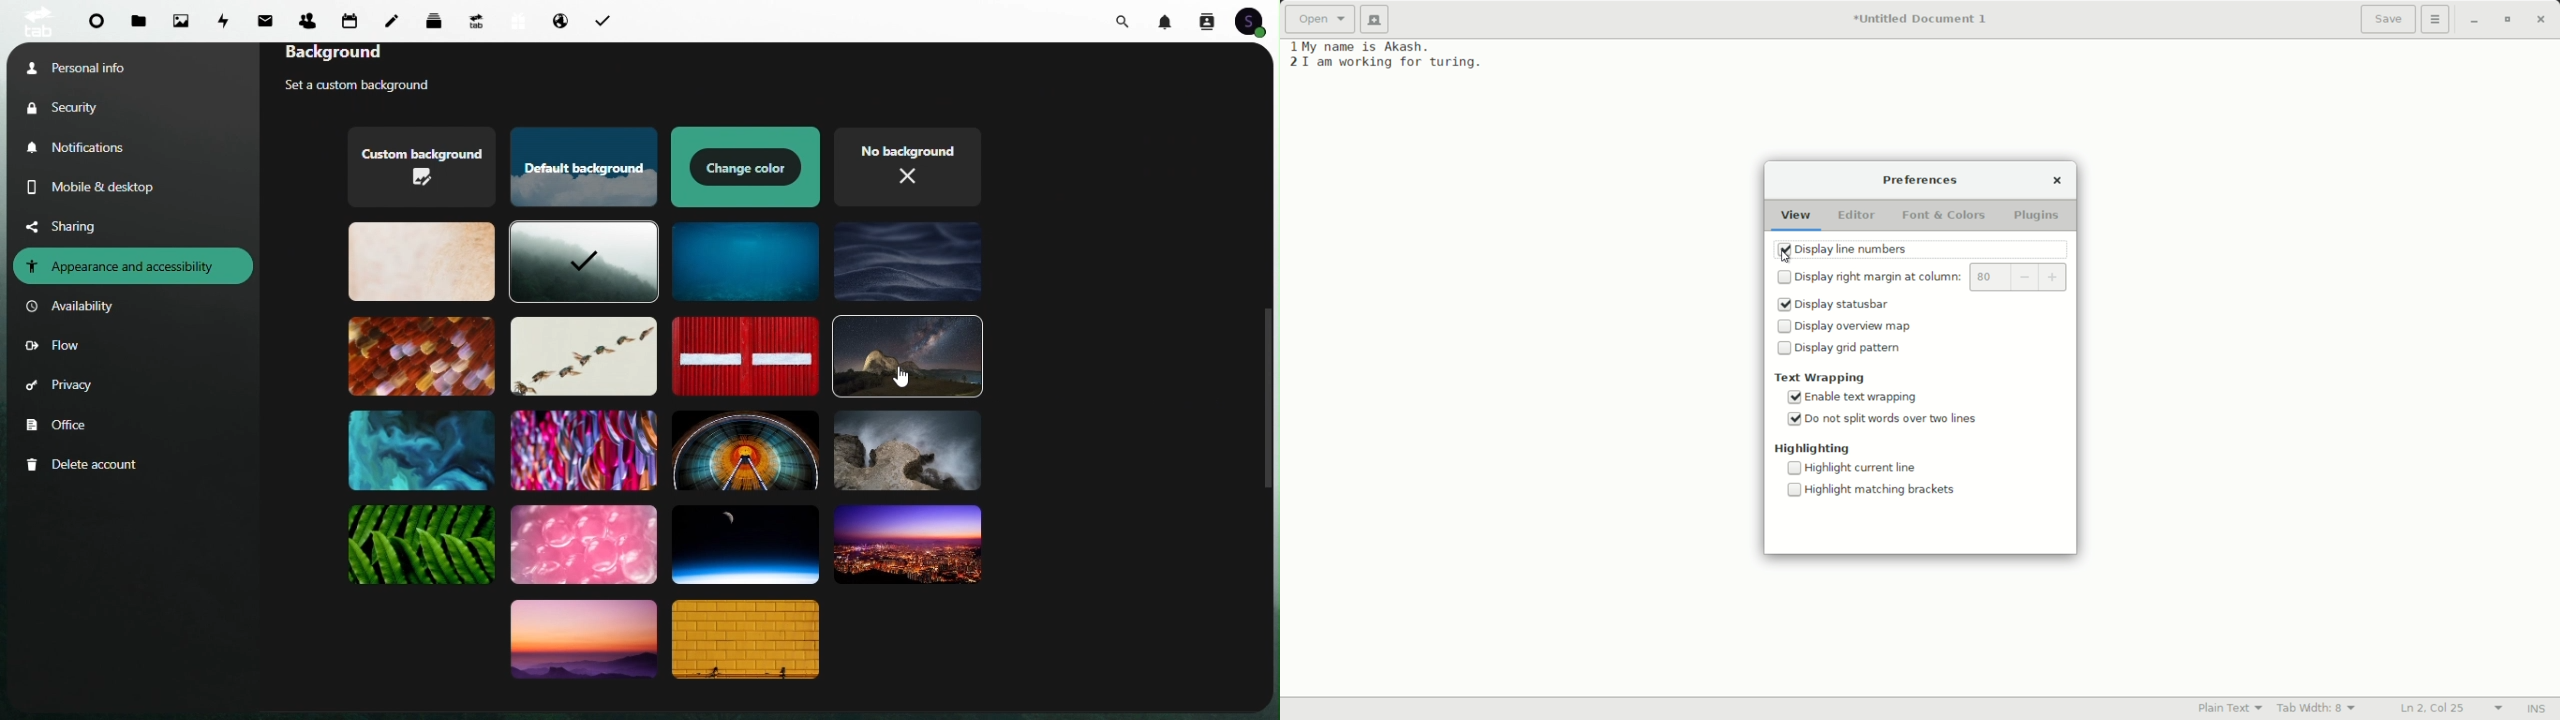  I want to click on Themes, so click(741, 356).